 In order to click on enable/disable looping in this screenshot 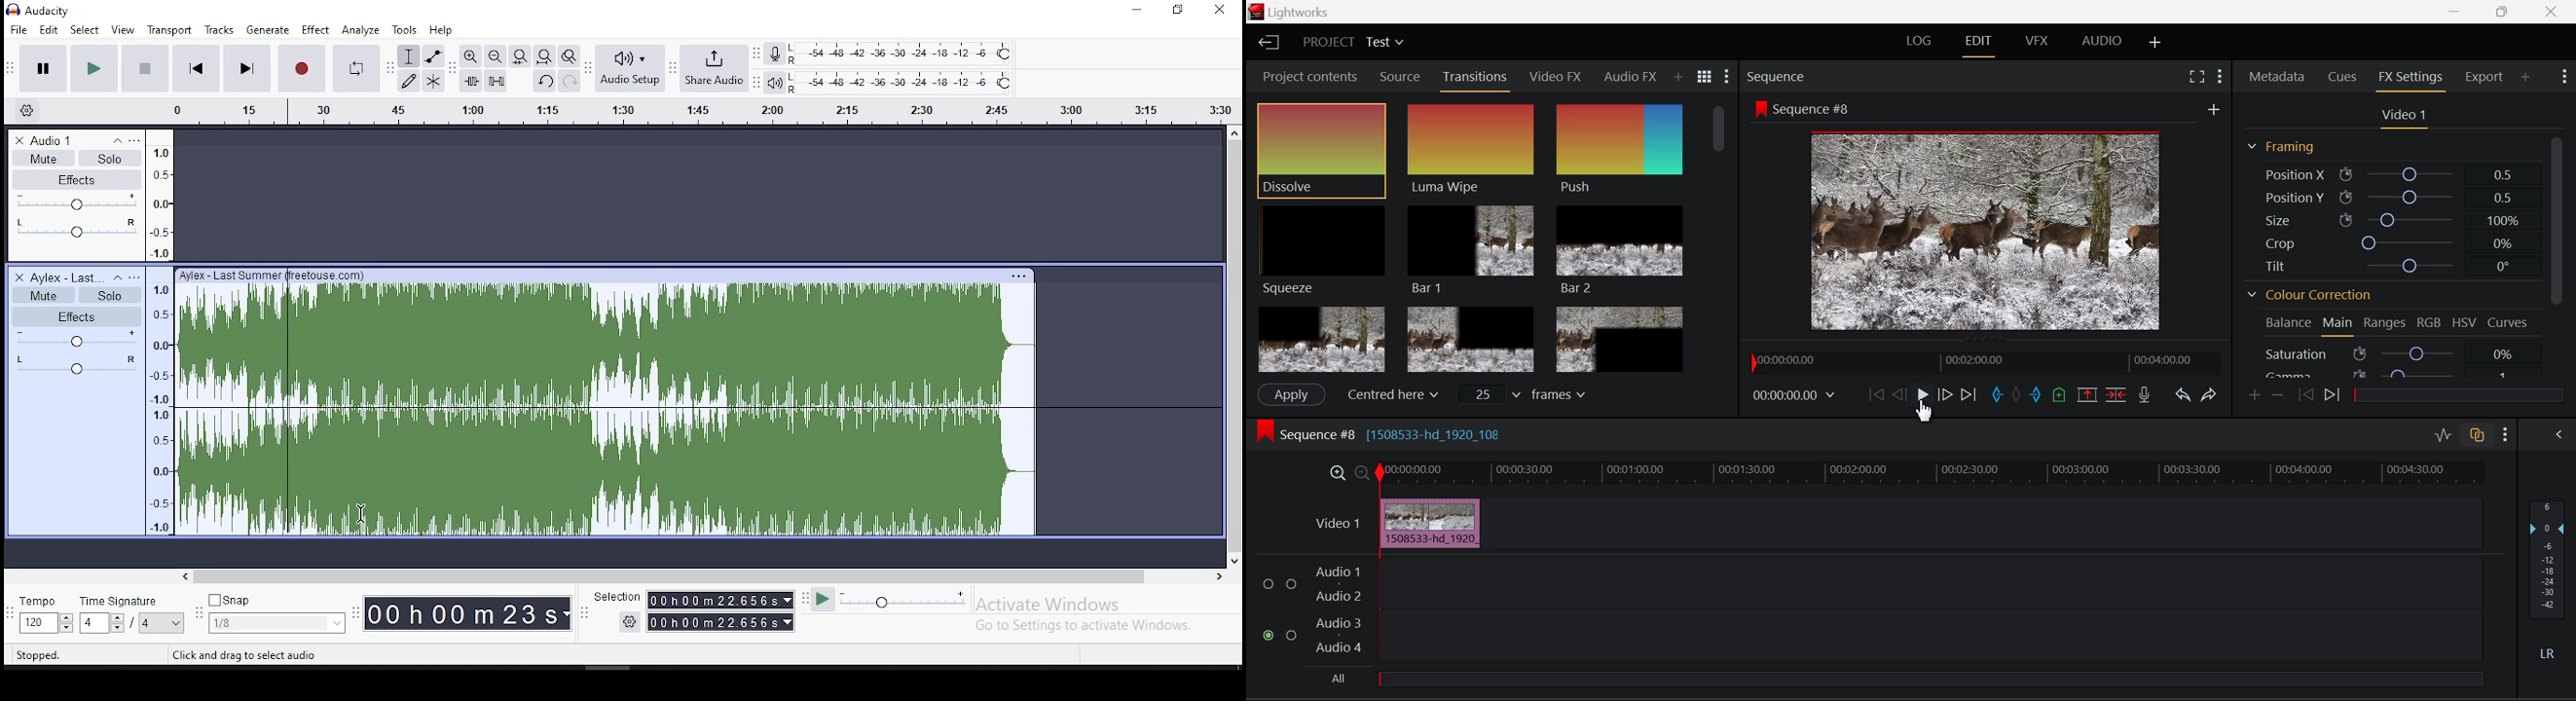, I will do `click(354, 68)`.